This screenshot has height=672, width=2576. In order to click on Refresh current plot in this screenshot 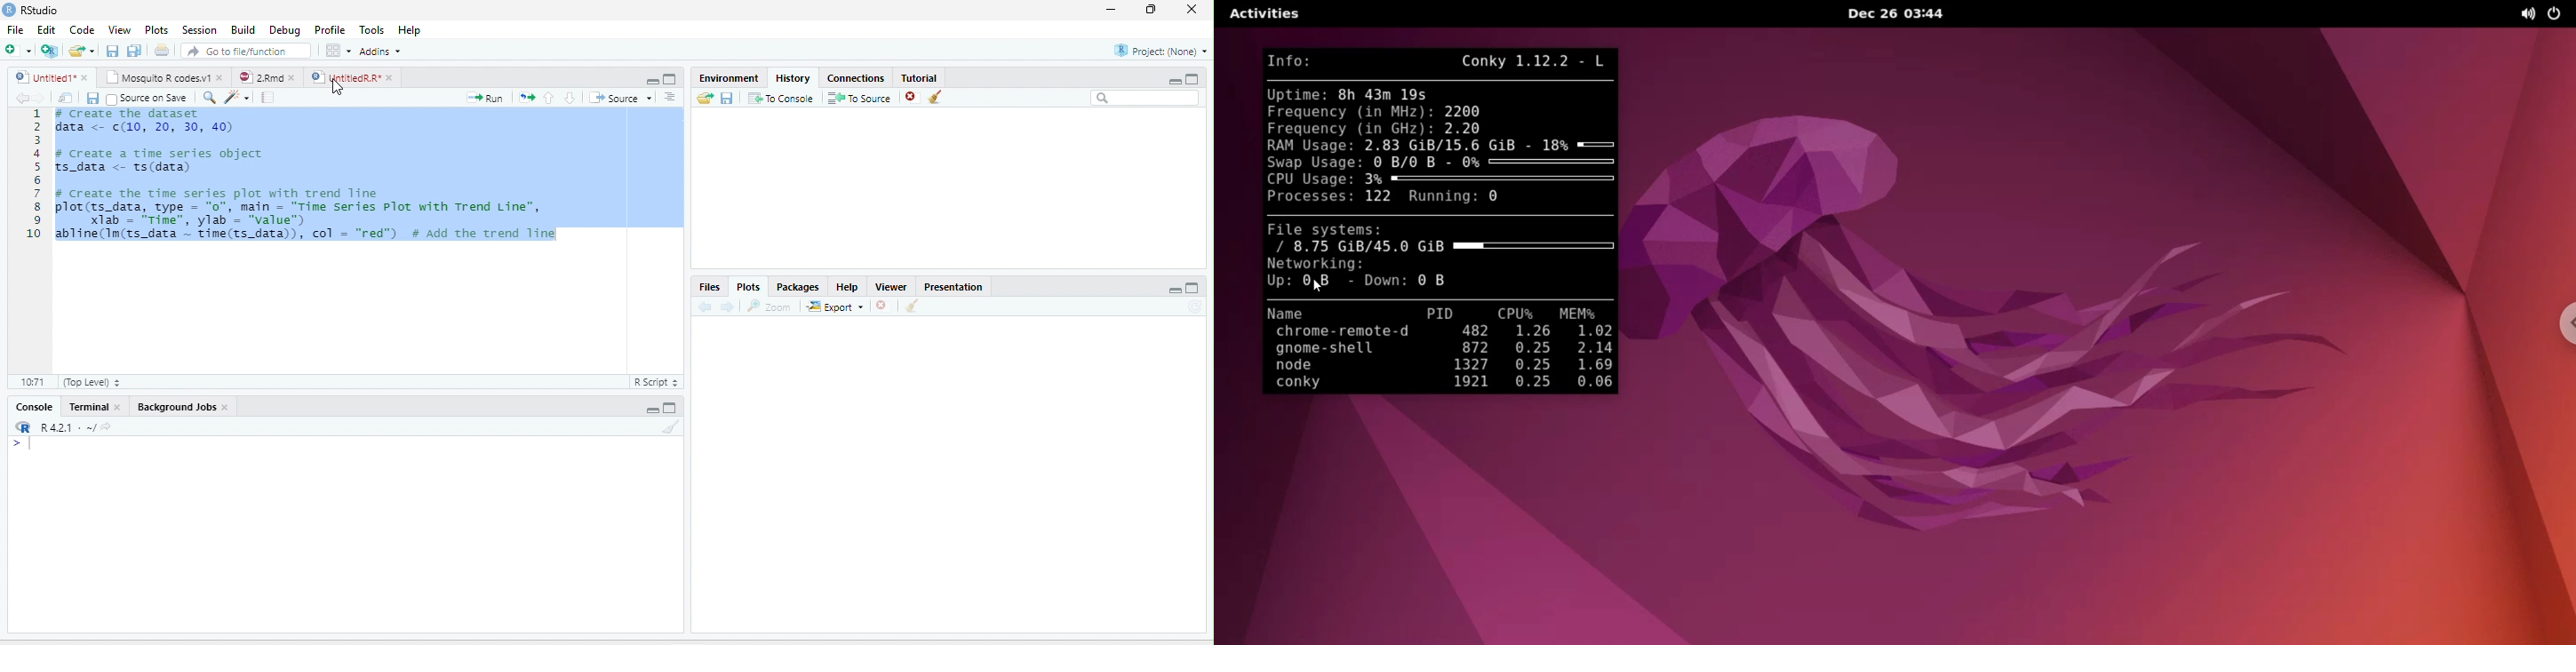, I will do `click(1196, 307)`.